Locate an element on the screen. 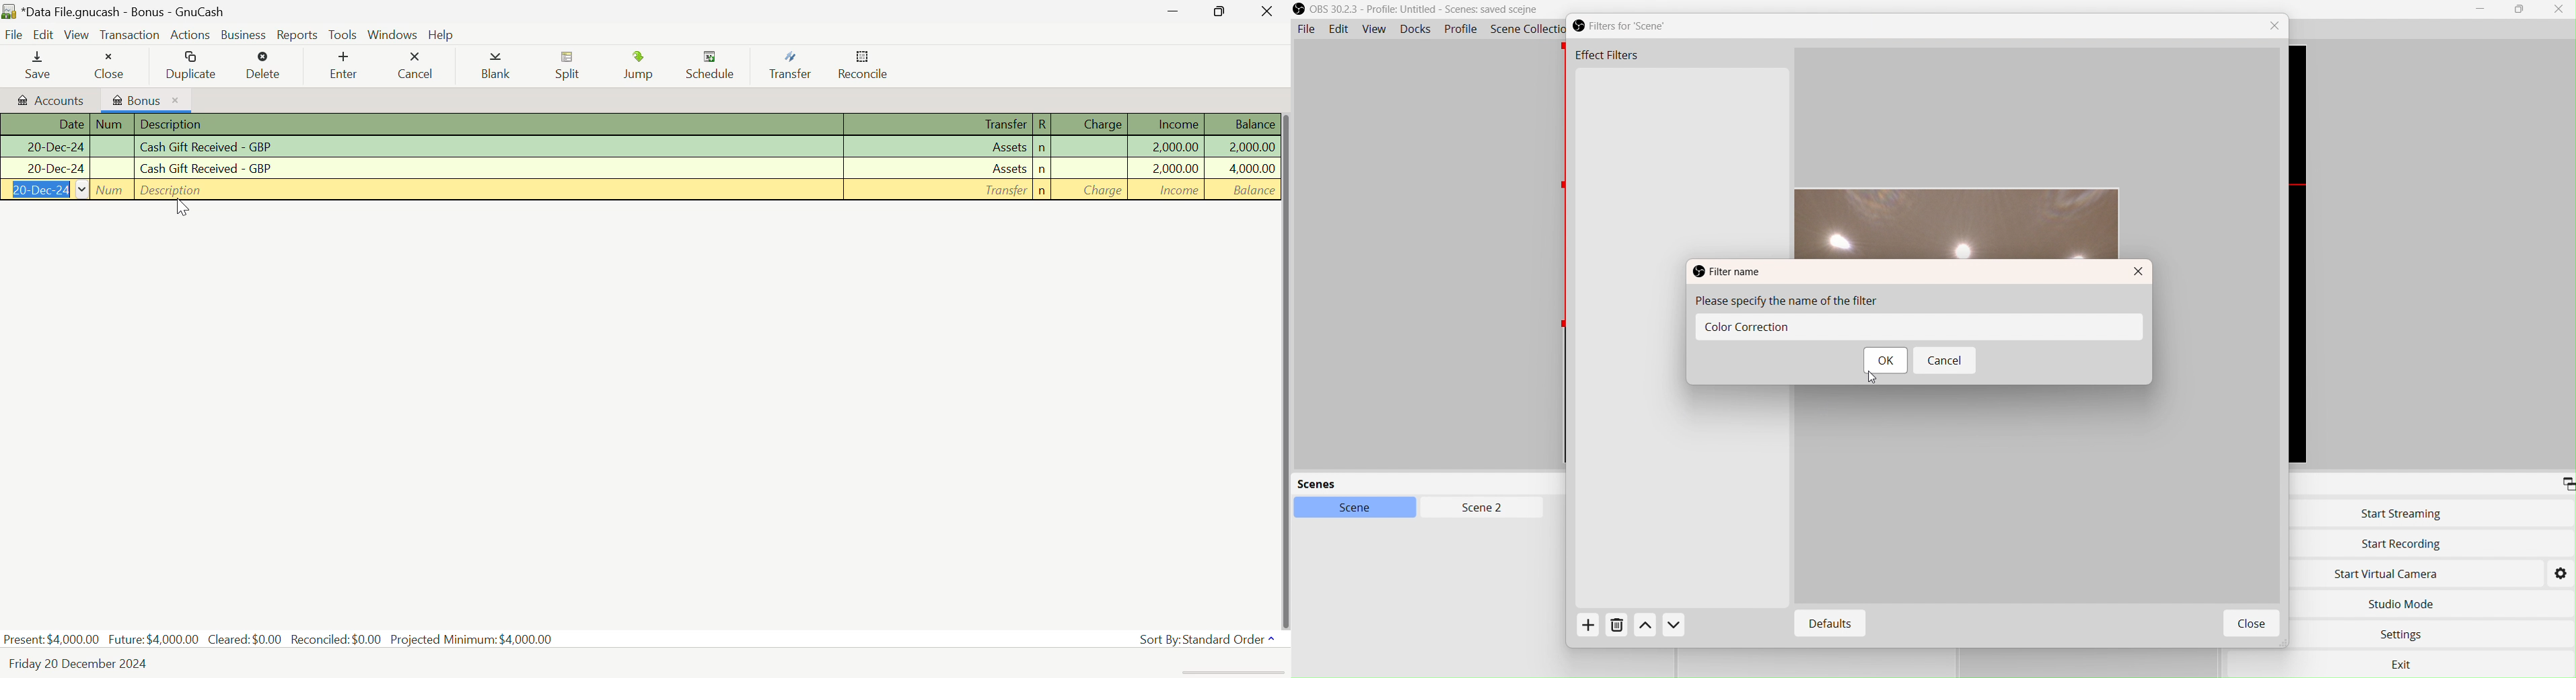 The height and width of the screenshot is (700, 2576). Cancel is located at coordinates (415, 63).